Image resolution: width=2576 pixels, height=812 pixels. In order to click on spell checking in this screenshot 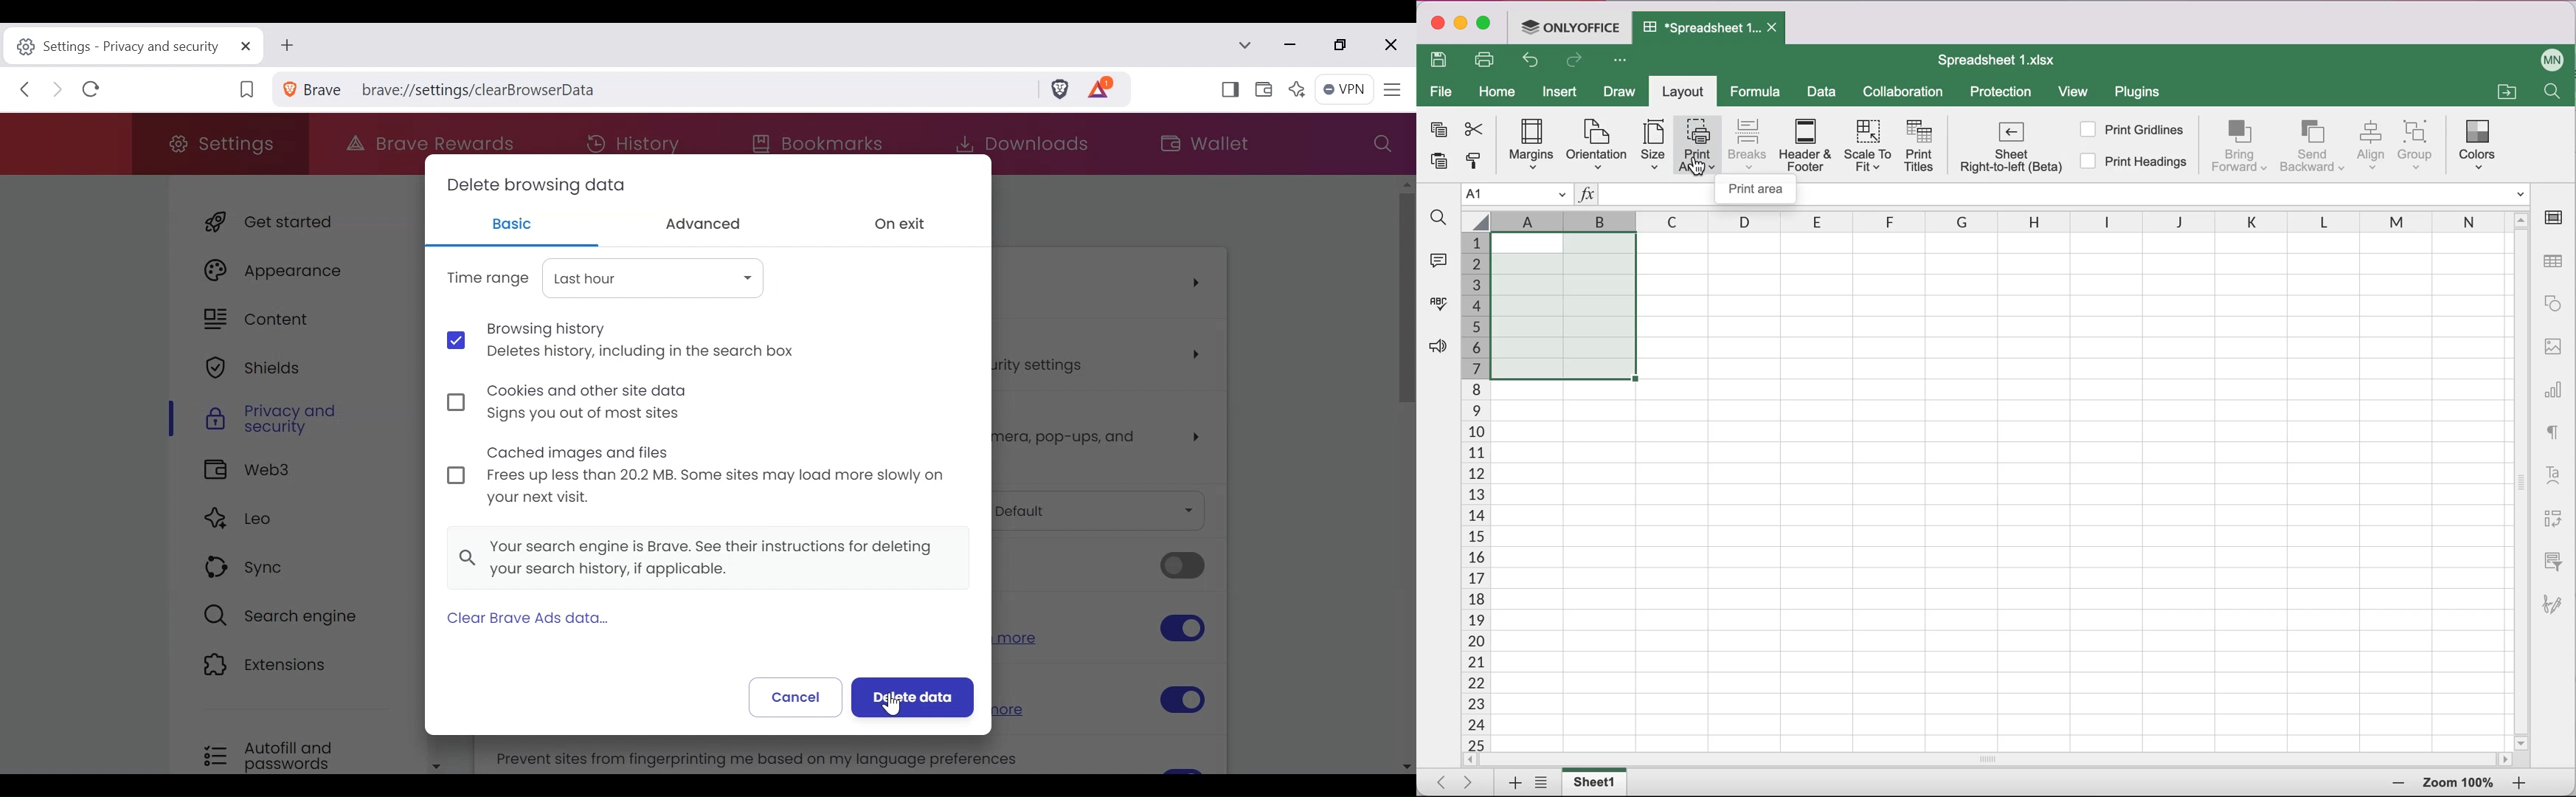, I will do `click(1436, 308)`.